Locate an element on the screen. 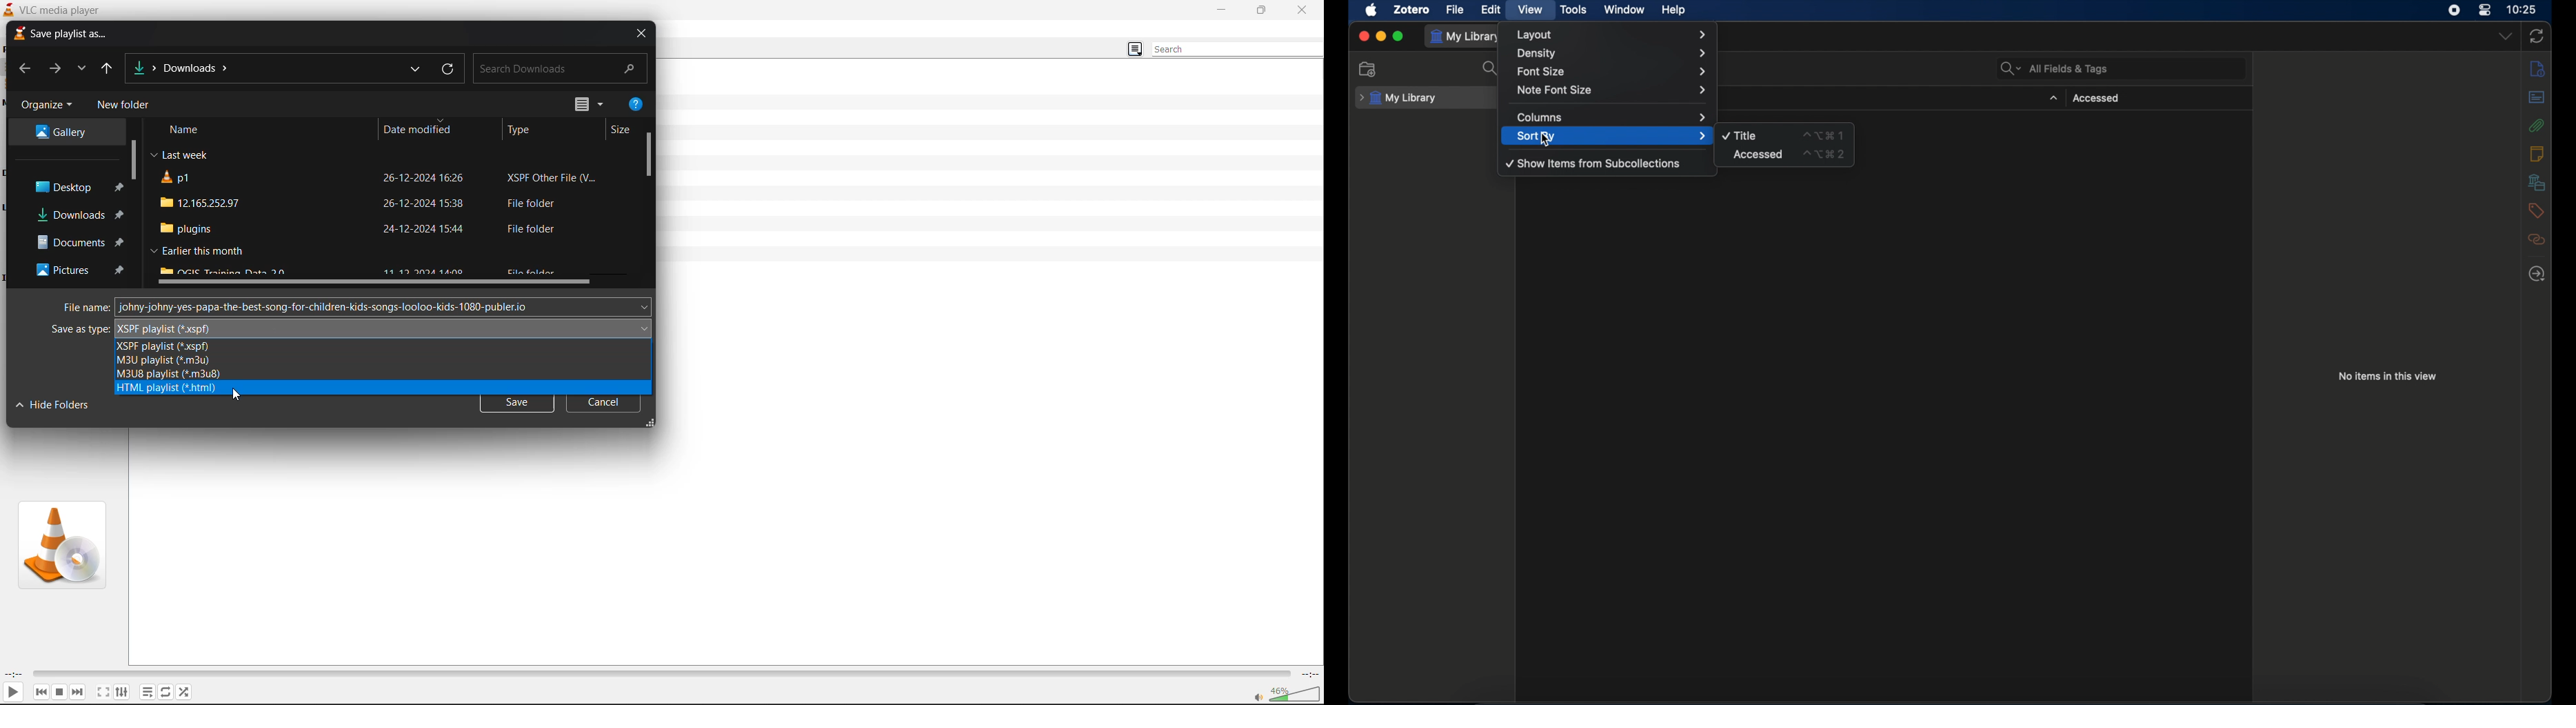 The image size is (2576, 728). cursor is located at coordinates (1544, 140).